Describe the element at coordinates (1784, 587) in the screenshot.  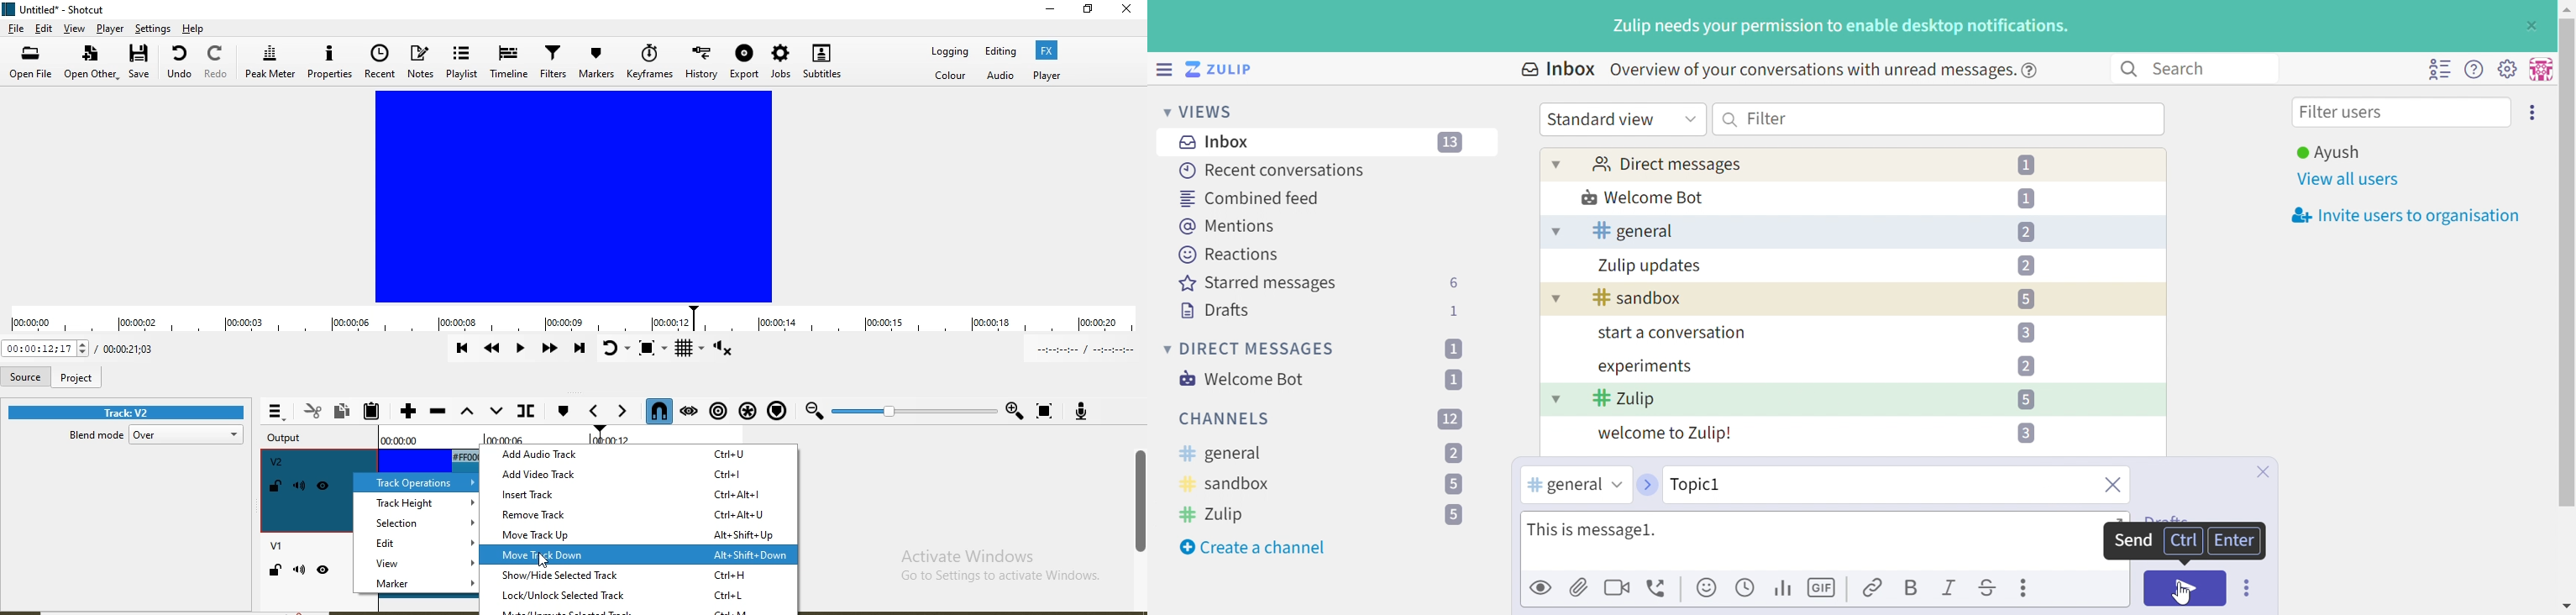
I see `Polls` at that location.